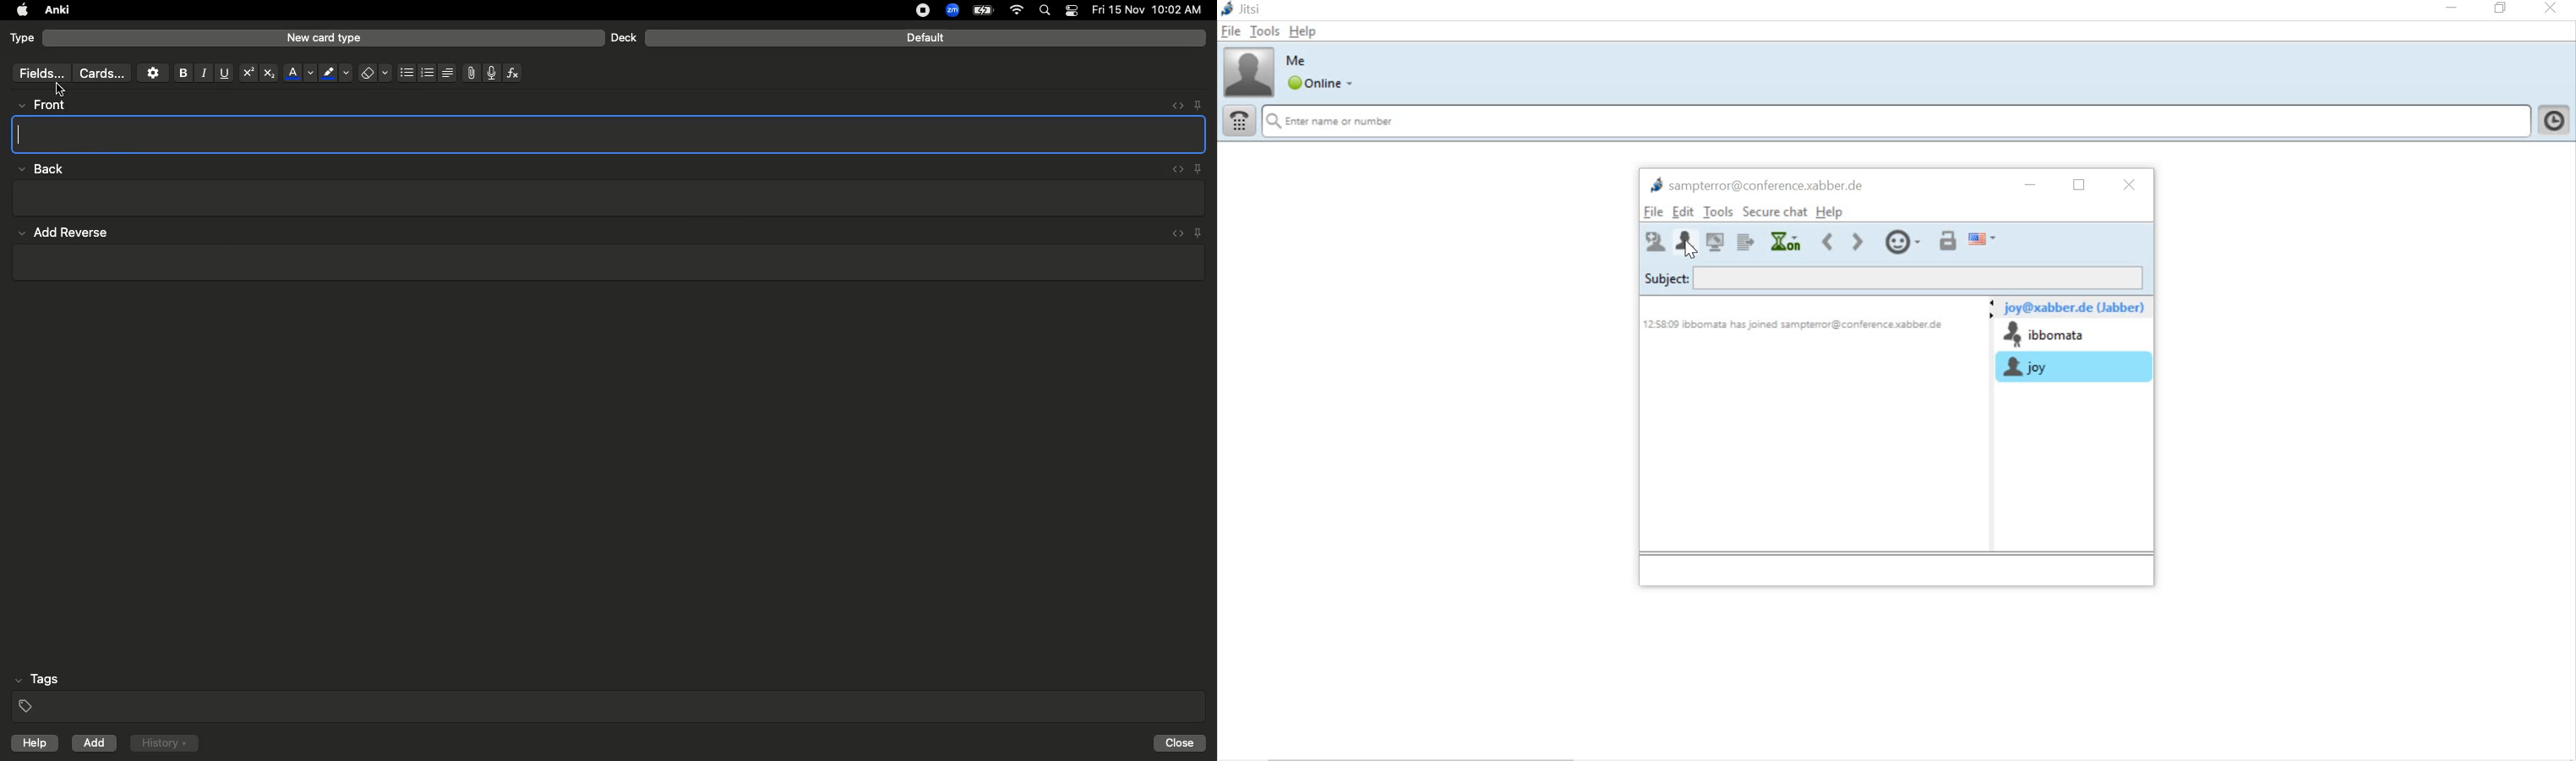 The height and width of the screenshot is (784, 2576). Describe the element at coordinates (1757, 184) in the screenshot. I see `chat room name` at that location.